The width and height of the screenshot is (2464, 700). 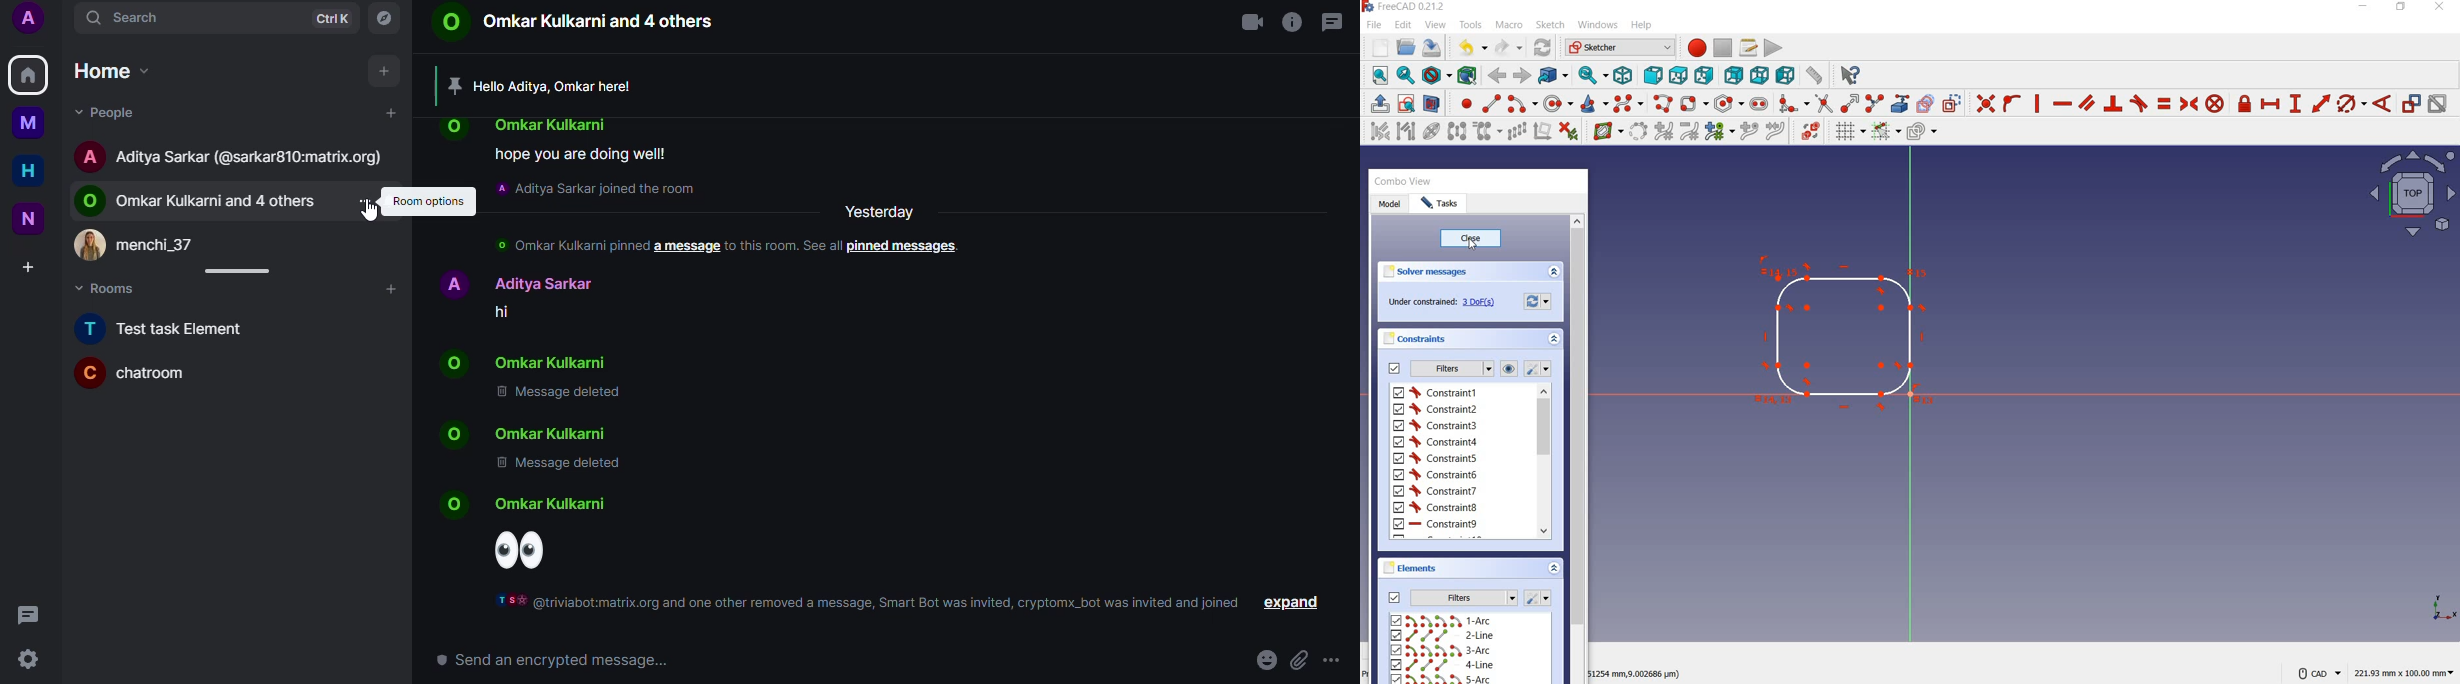 What do you see at coordinates (1734, 76) in the screenshot?
I see `rear` at bounding box center [1734, 76].